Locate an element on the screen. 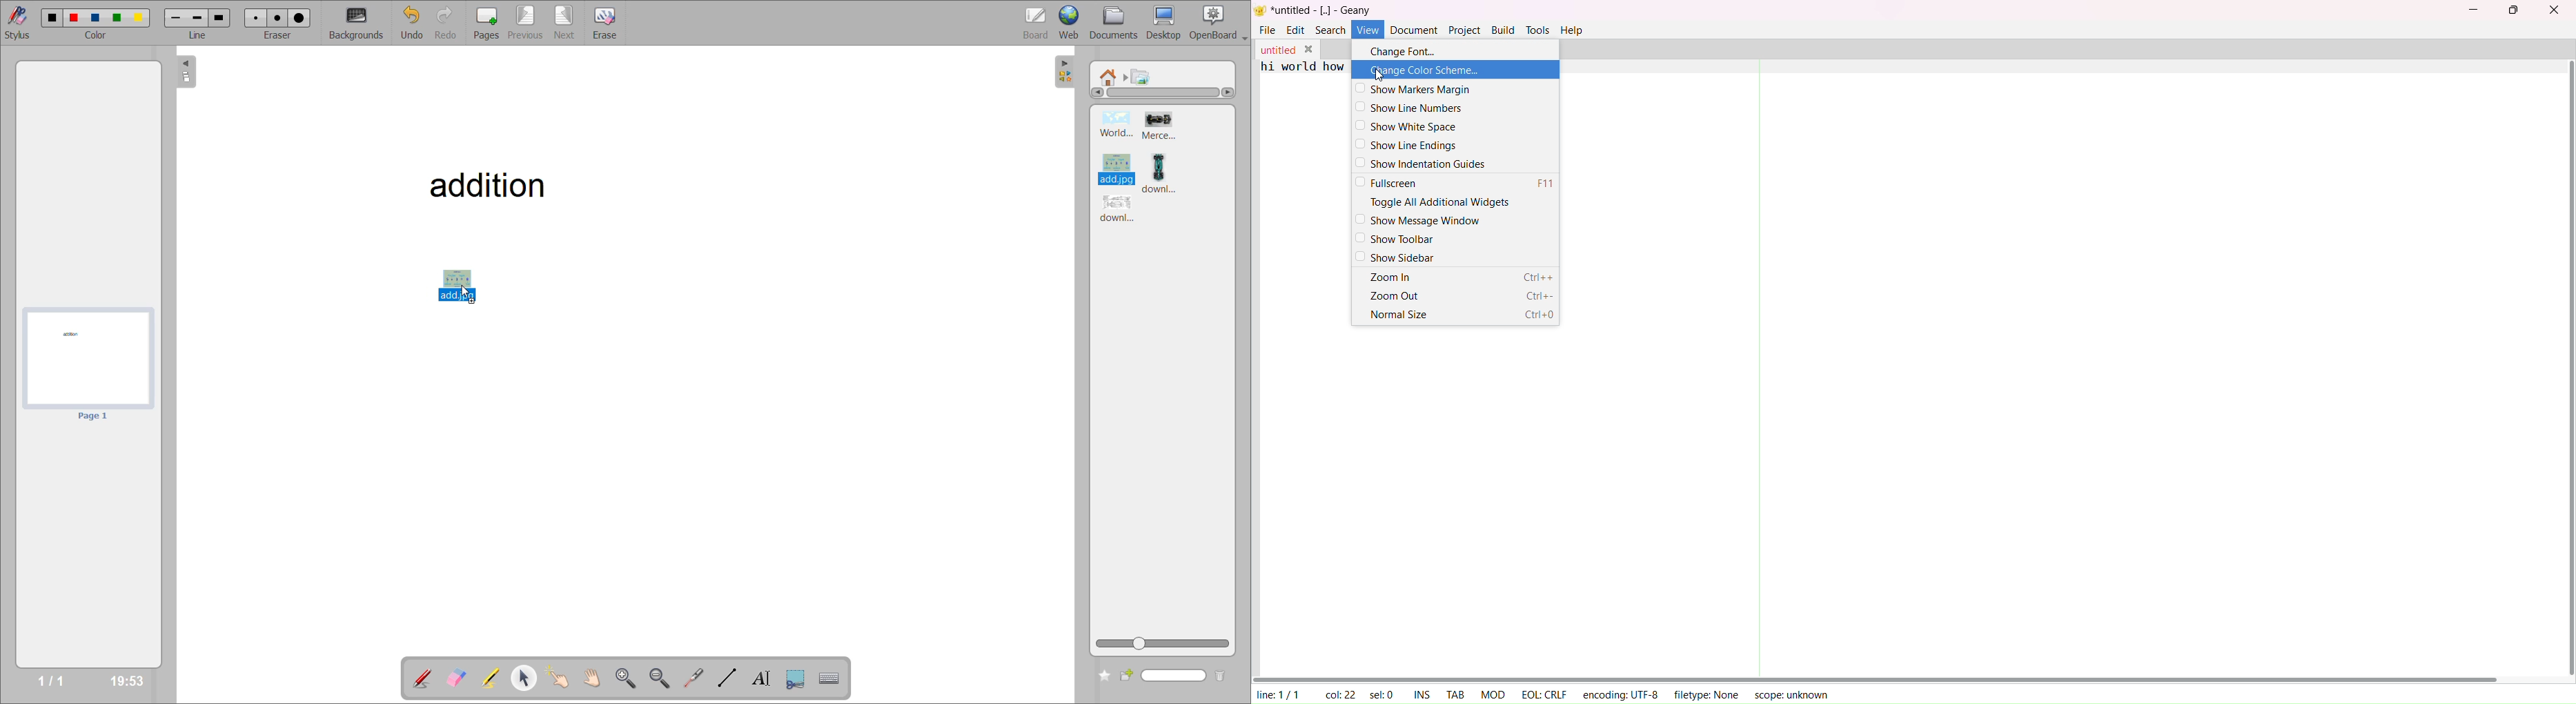 The width and height of the screenshot is (2576, 728). help is located at coordinates (1573, 30).